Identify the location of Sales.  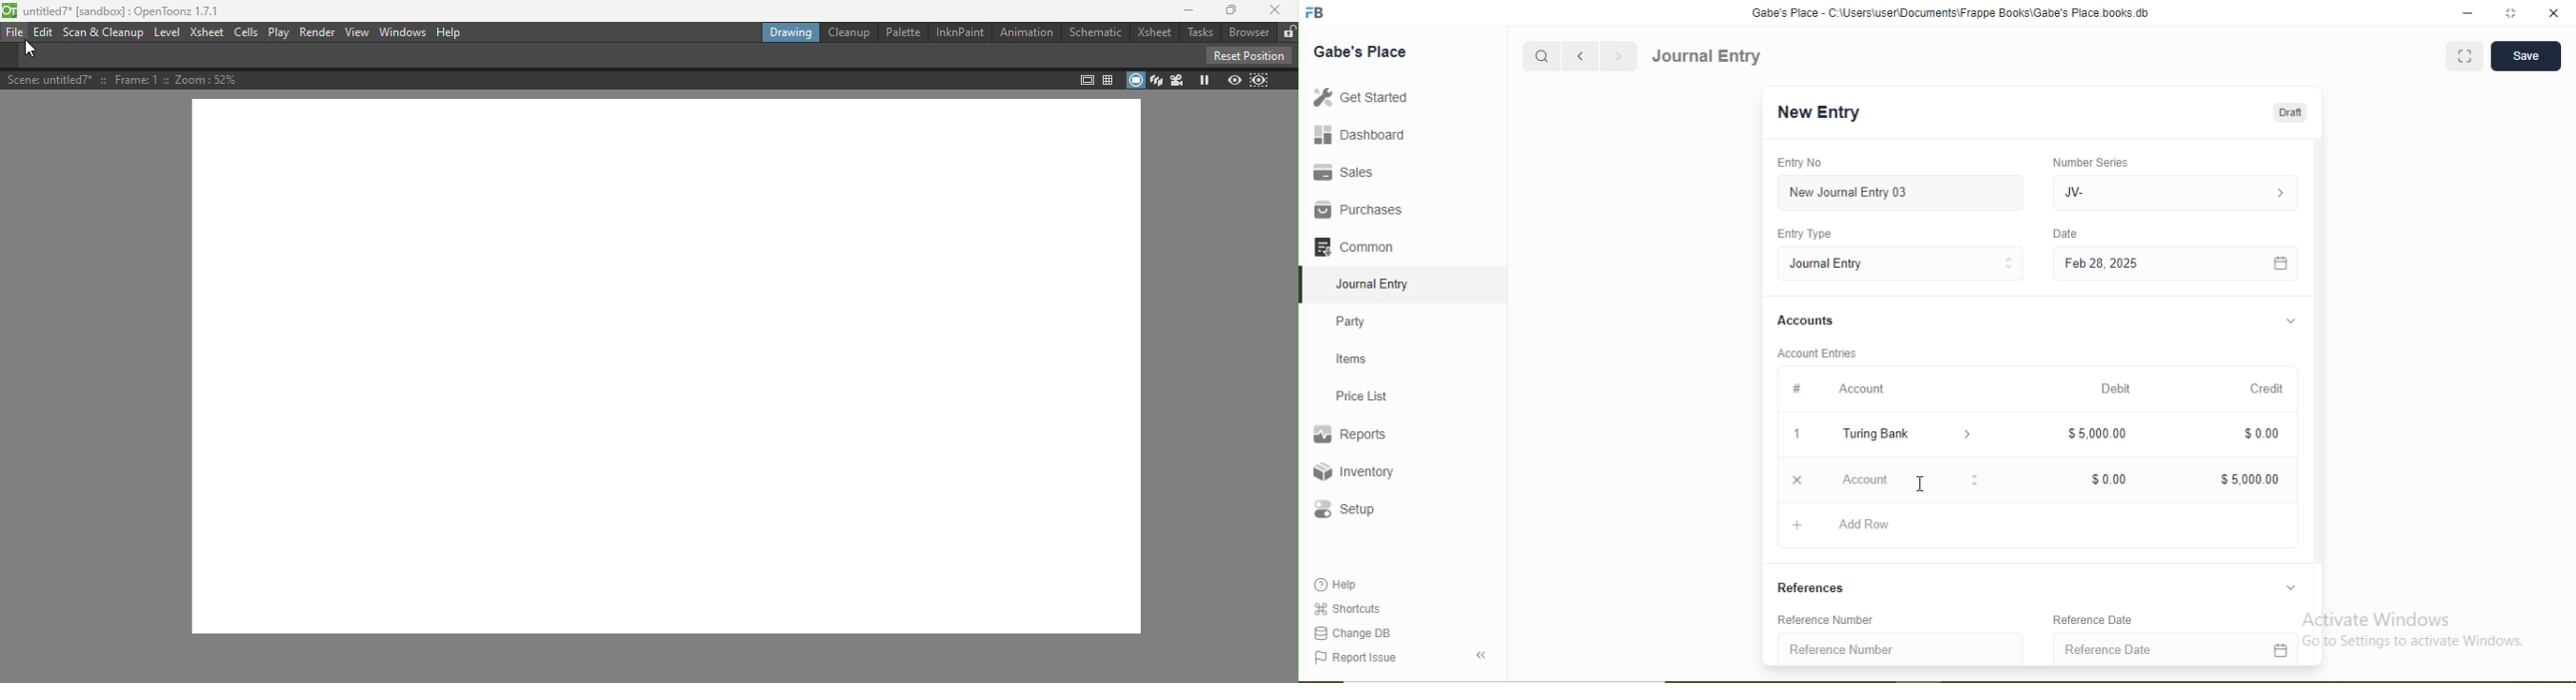
(1340, 172).